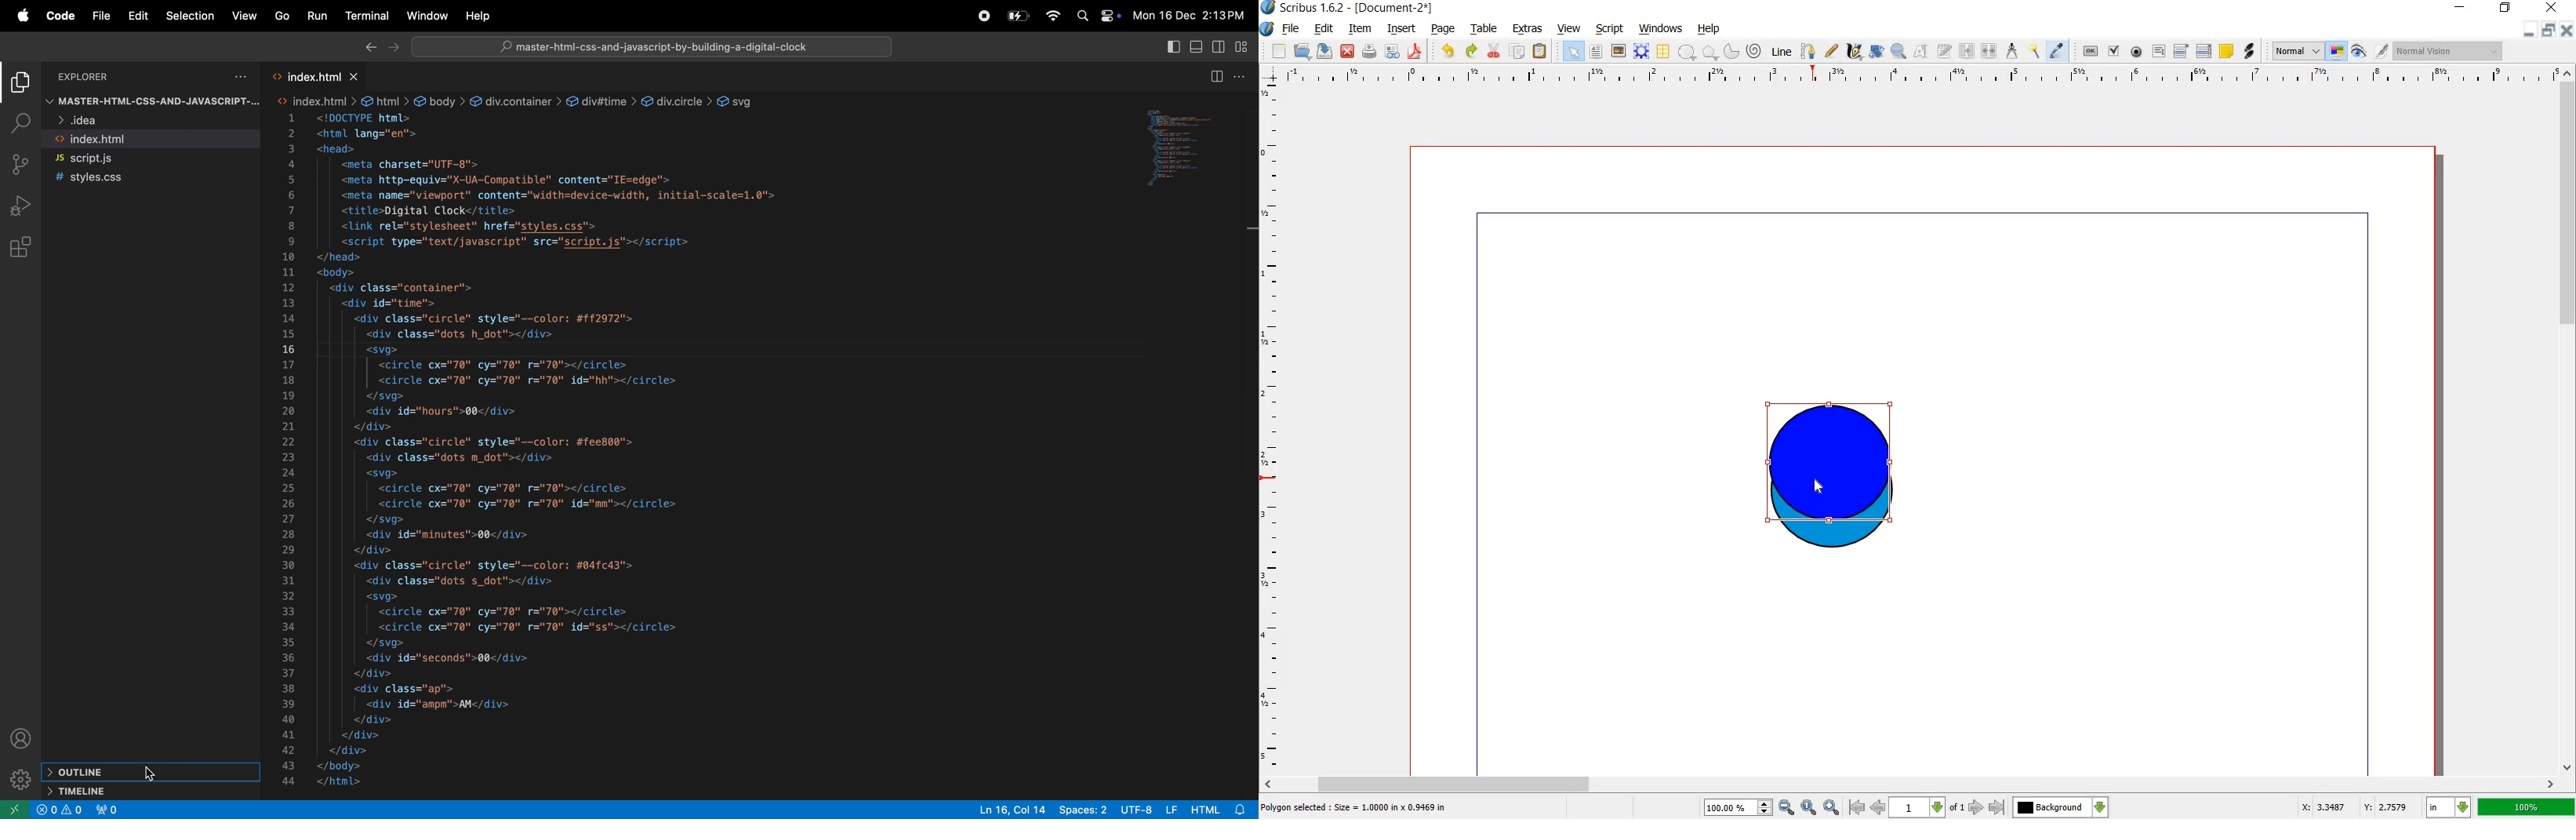 The image size is (2576, 840). What do you see at coordinates (154, 102) in the screenshot?
I see `master-html-CSS-AND-JAVASCRIPT-` at bounding box center [154, 102].